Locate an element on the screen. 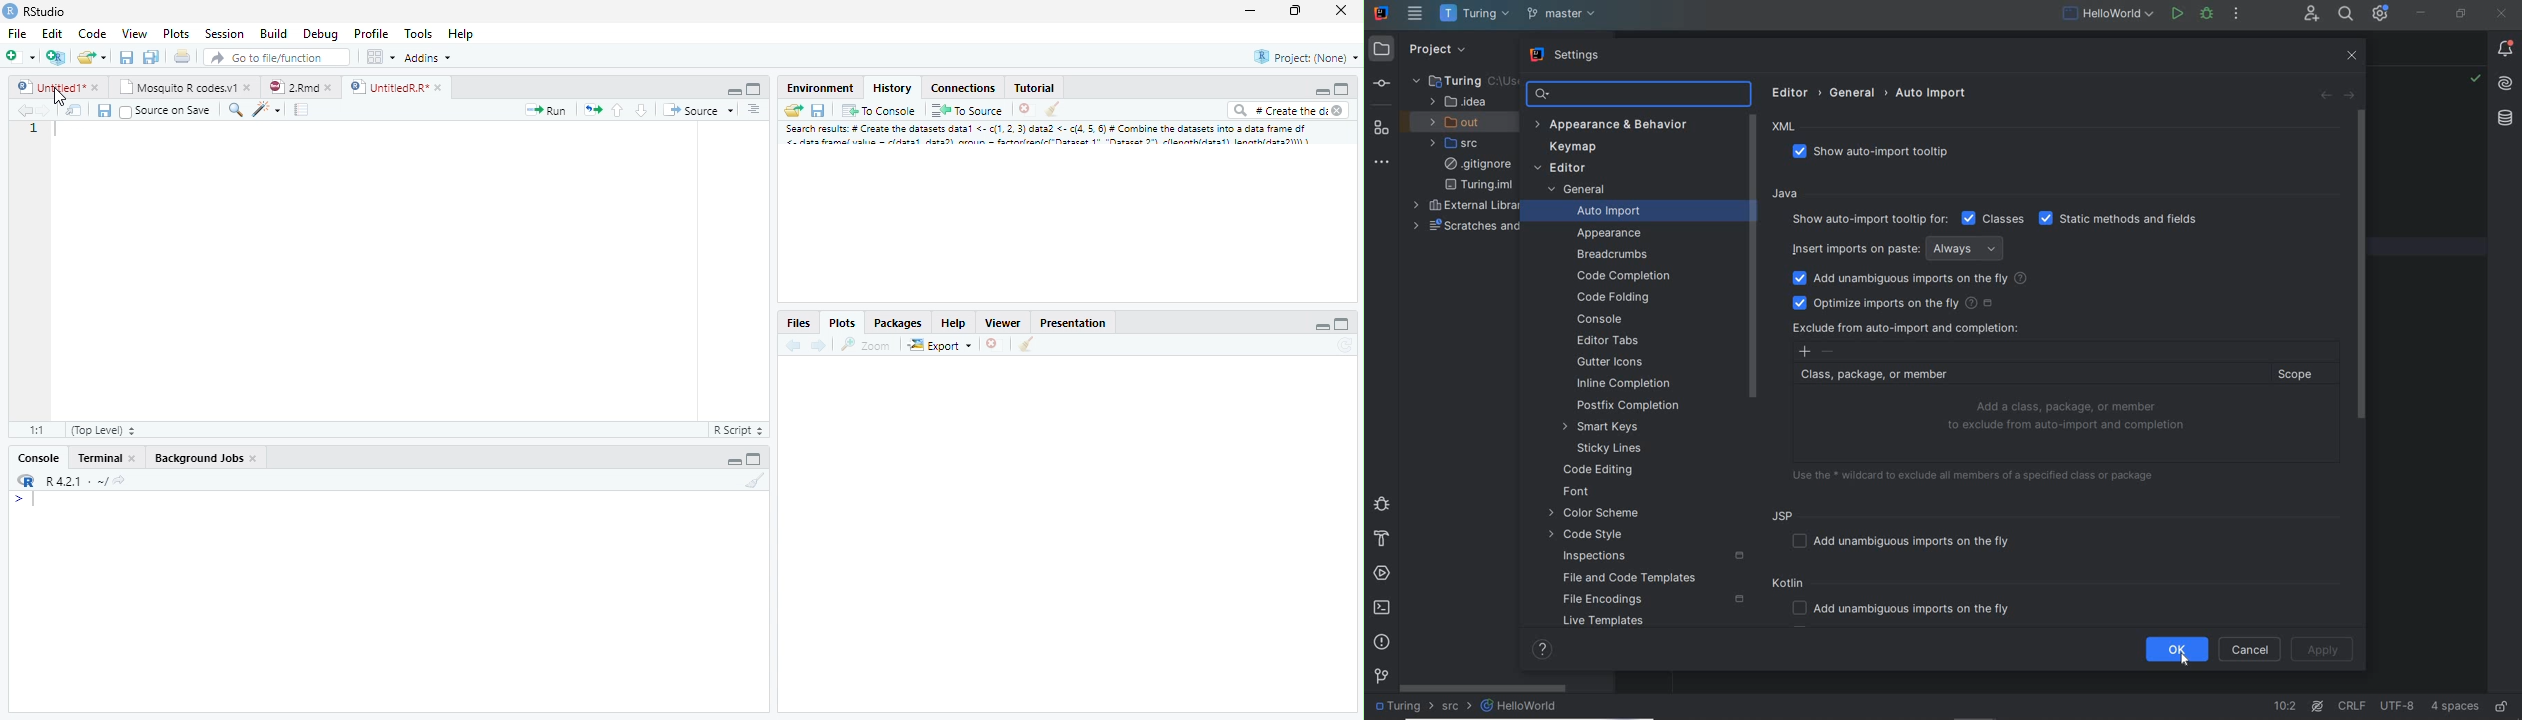  Connections is located at coordinates (964, 88).